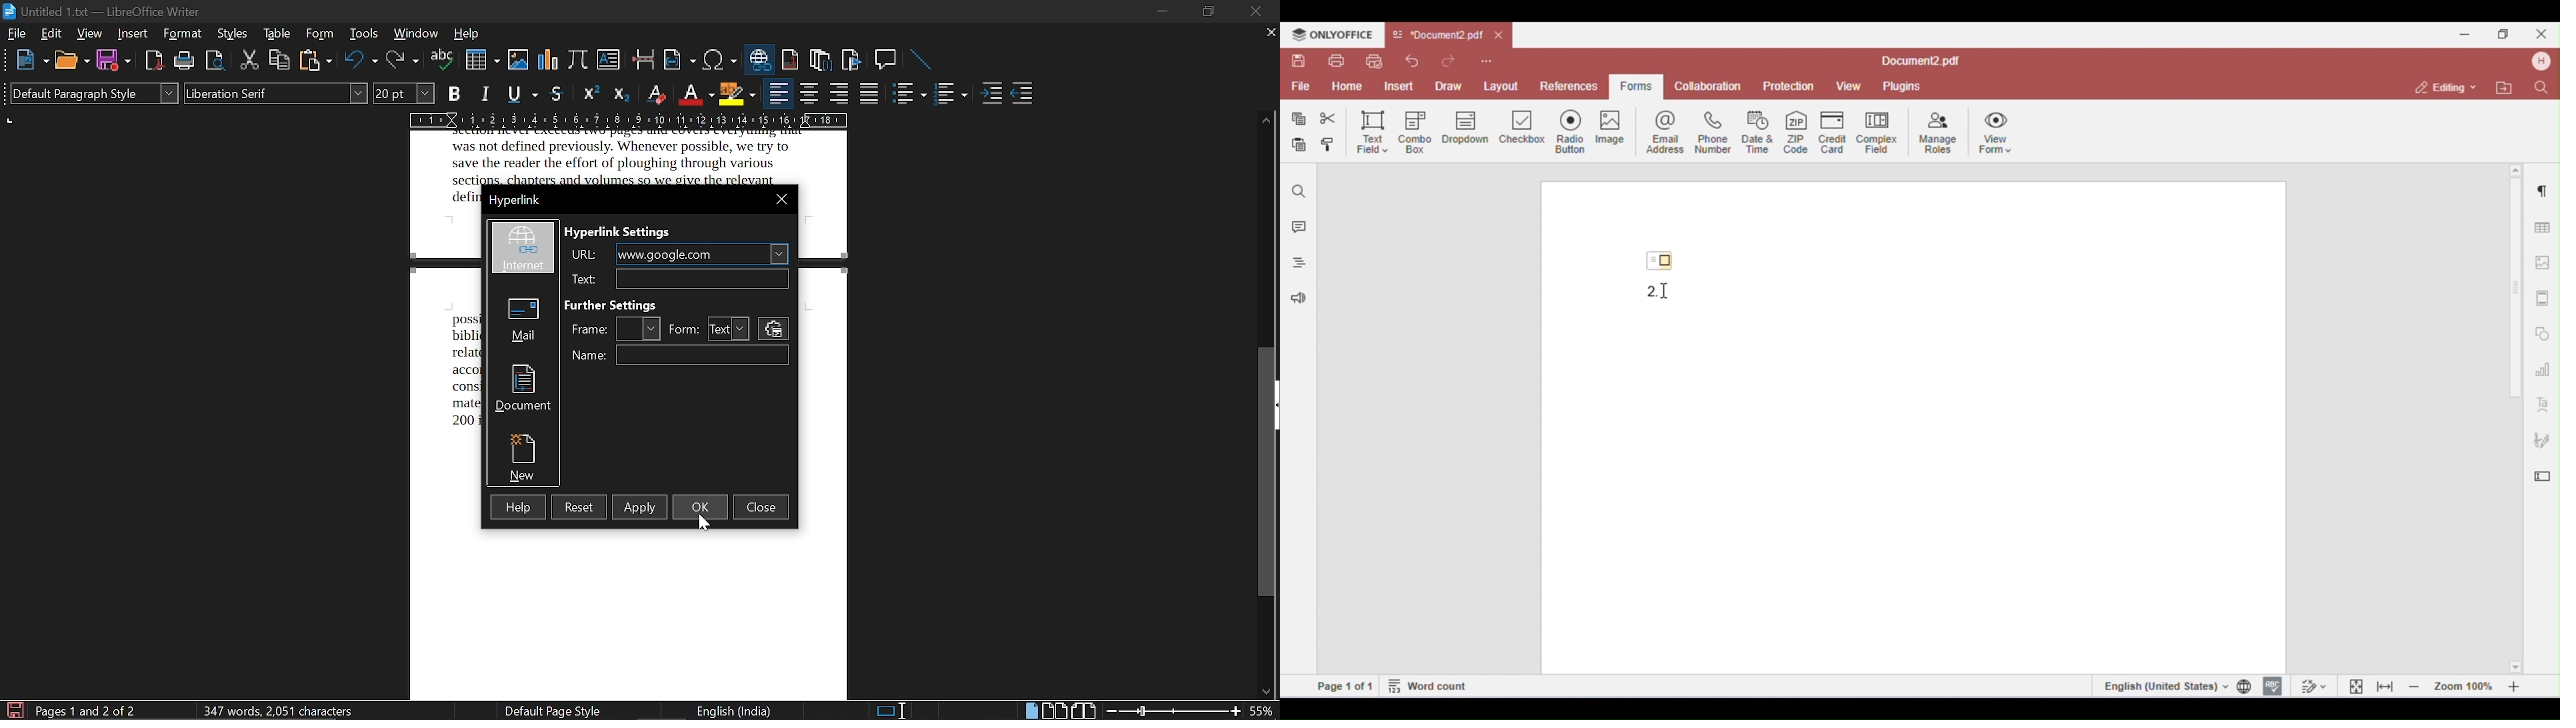  Describe the element at coordinates (361, 61) in the screenshot. I see `undo` at that location.